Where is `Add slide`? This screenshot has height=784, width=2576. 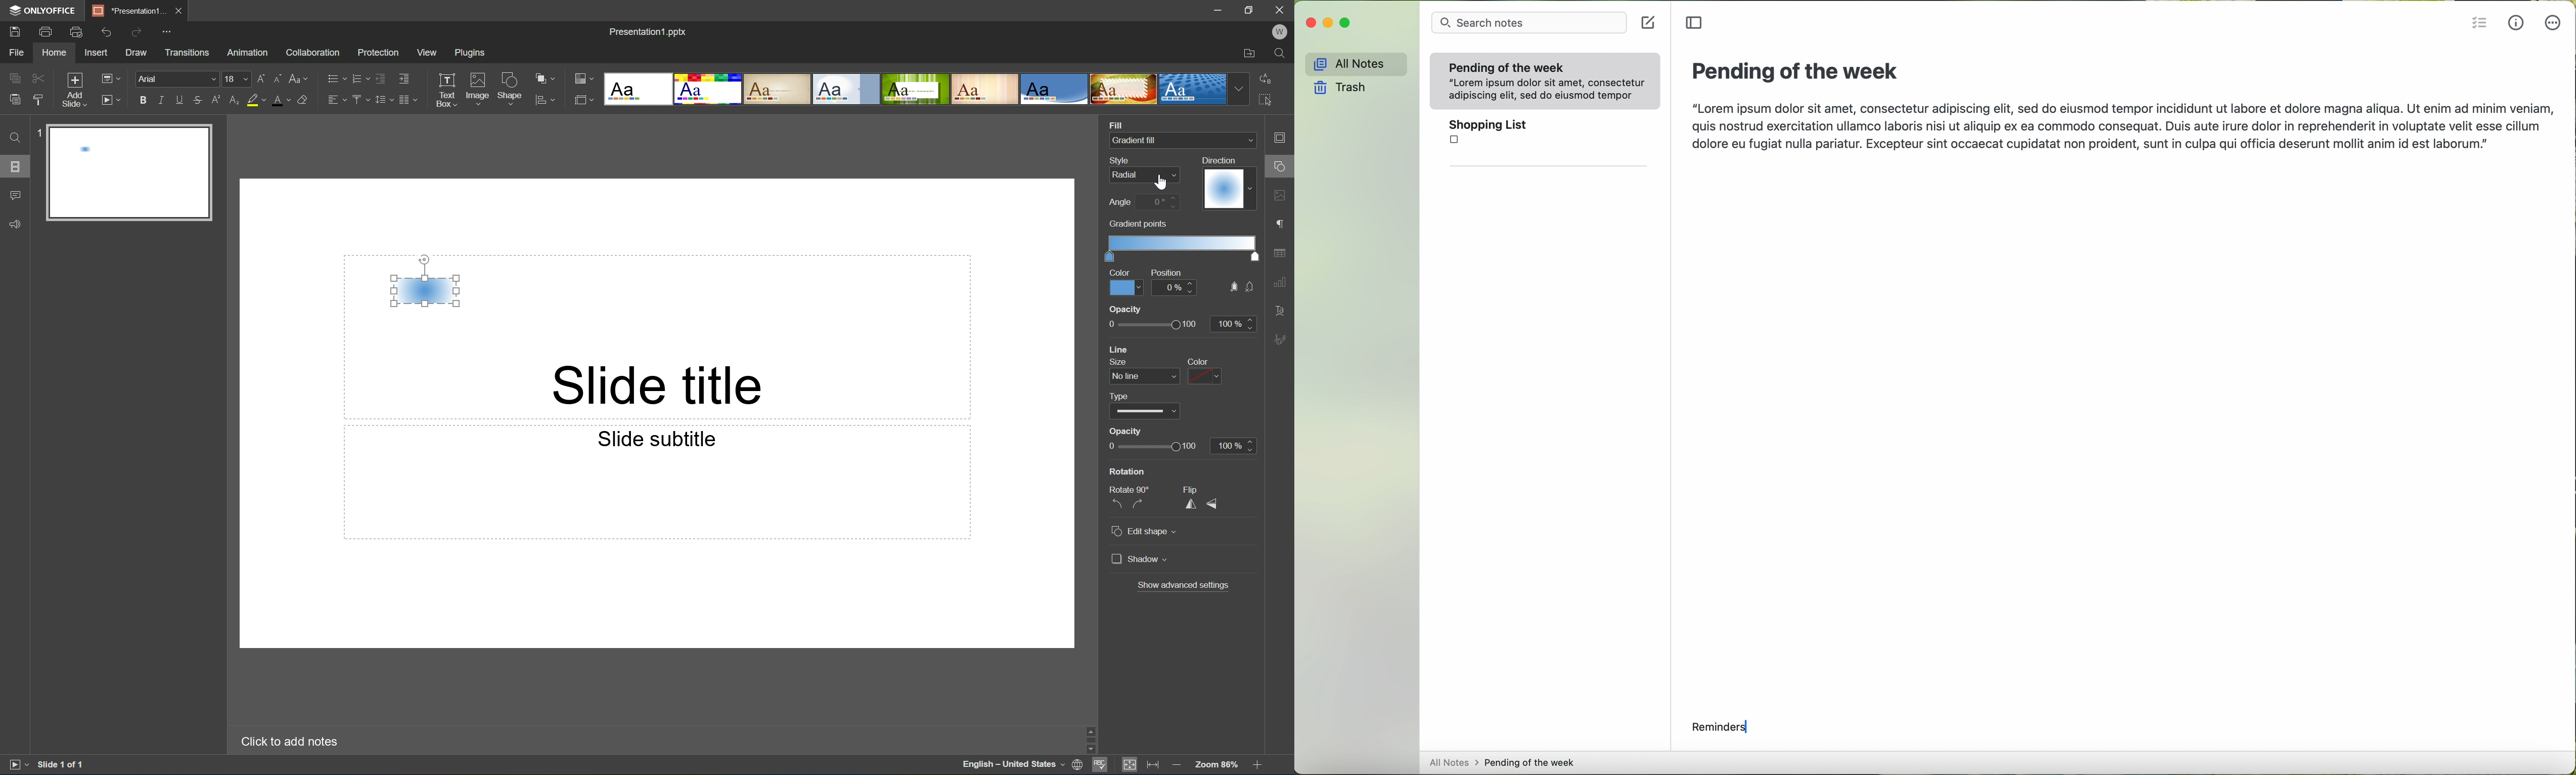 Add slide is located at coordinates (72, 90).